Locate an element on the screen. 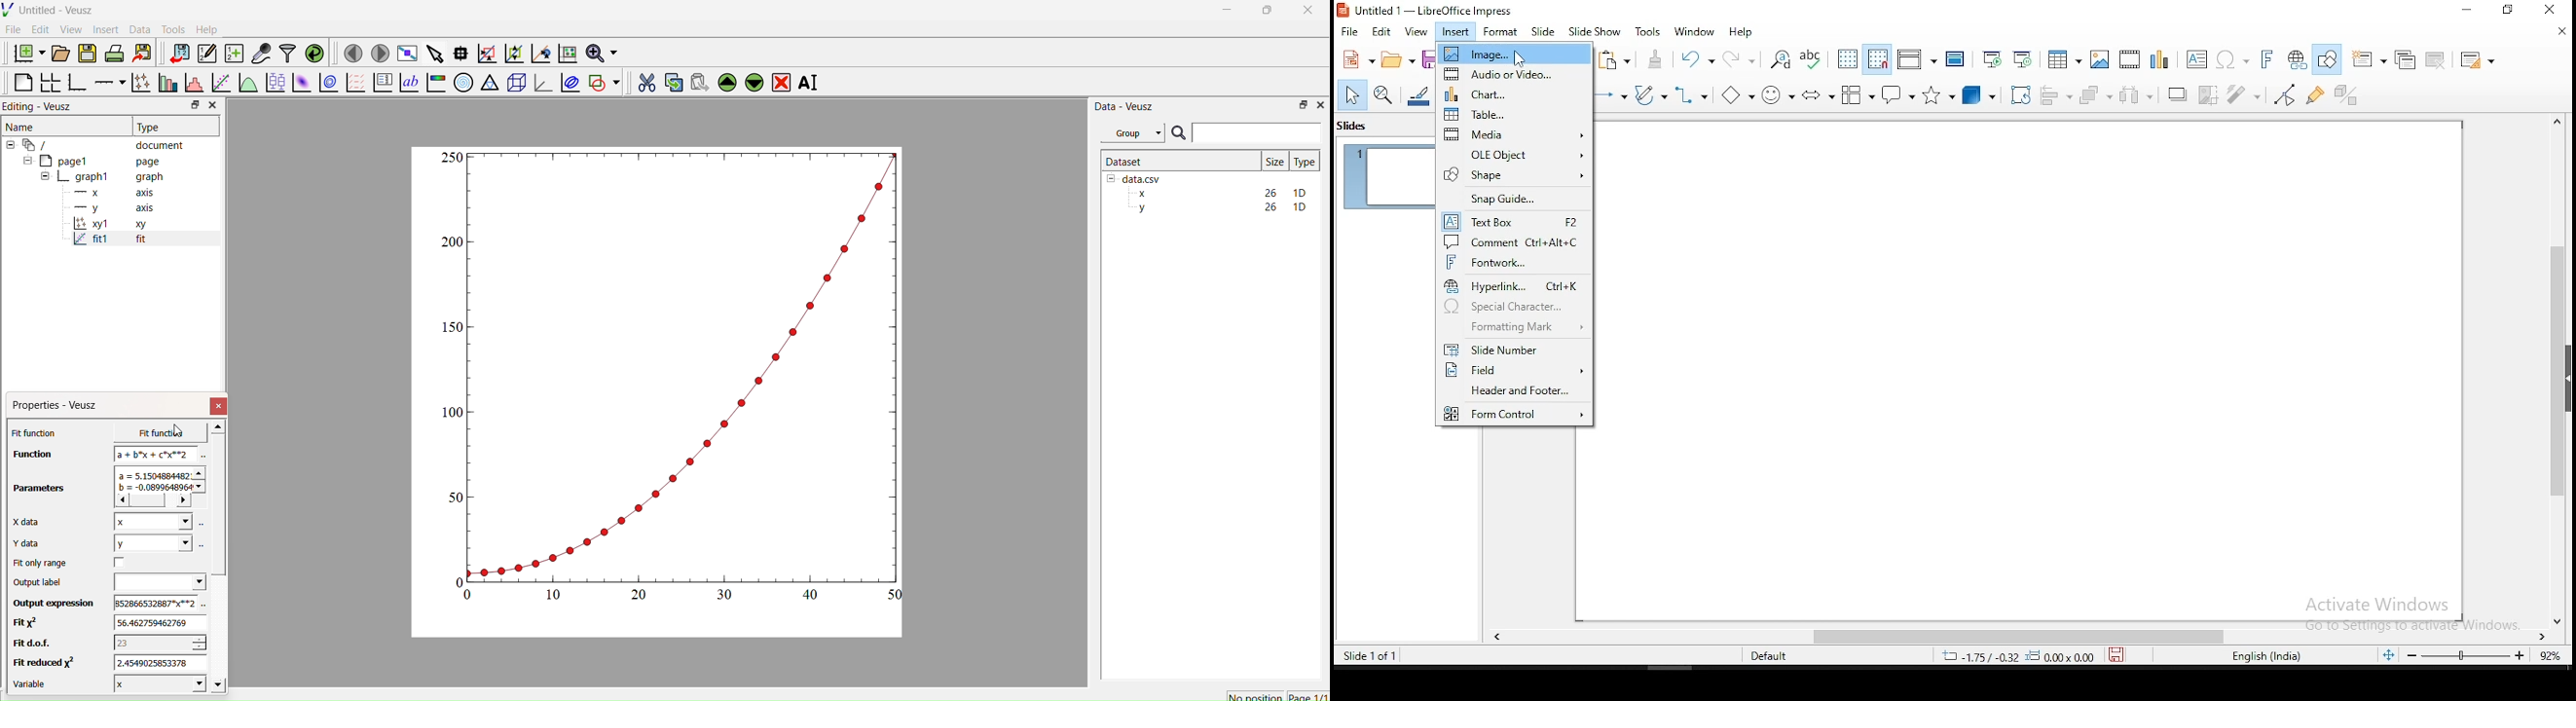  image is located at coordinates (2098, 59).